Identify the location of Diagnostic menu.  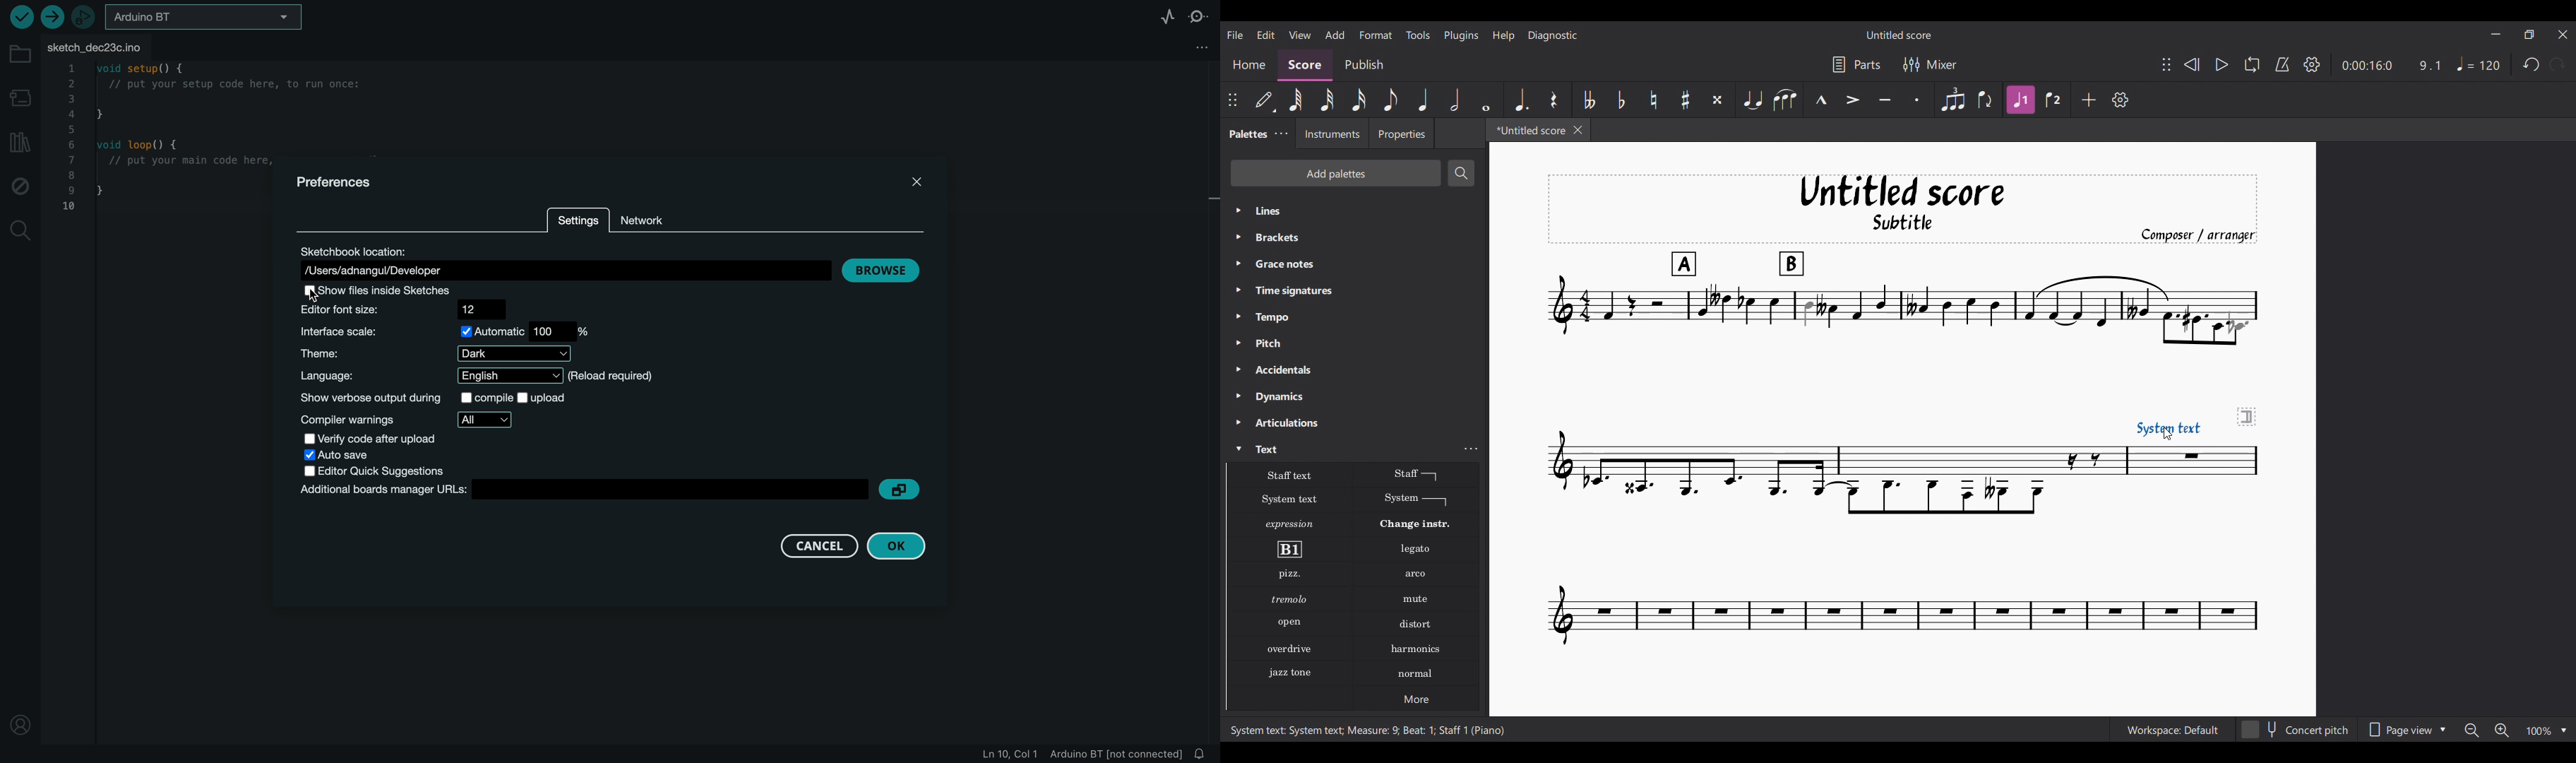
(1554, 35).